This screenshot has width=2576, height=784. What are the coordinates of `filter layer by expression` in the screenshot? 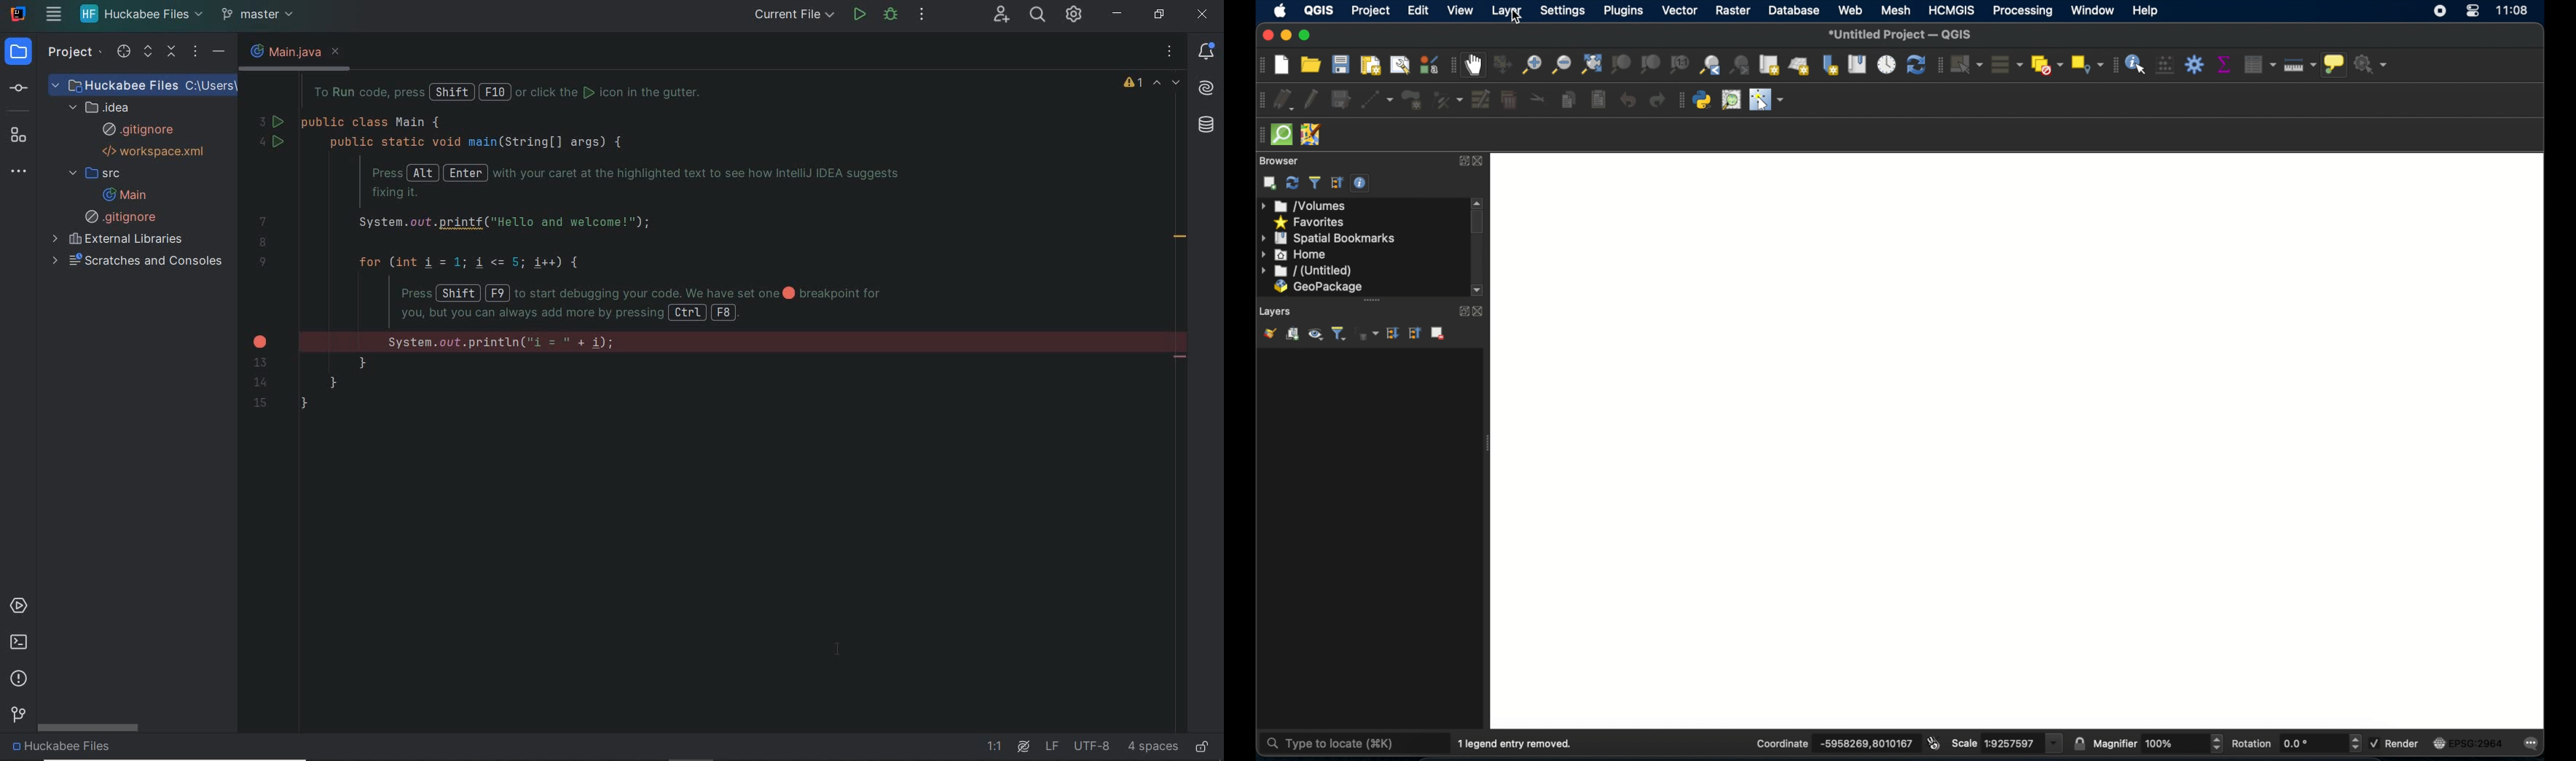 It's located at (1367, 333).